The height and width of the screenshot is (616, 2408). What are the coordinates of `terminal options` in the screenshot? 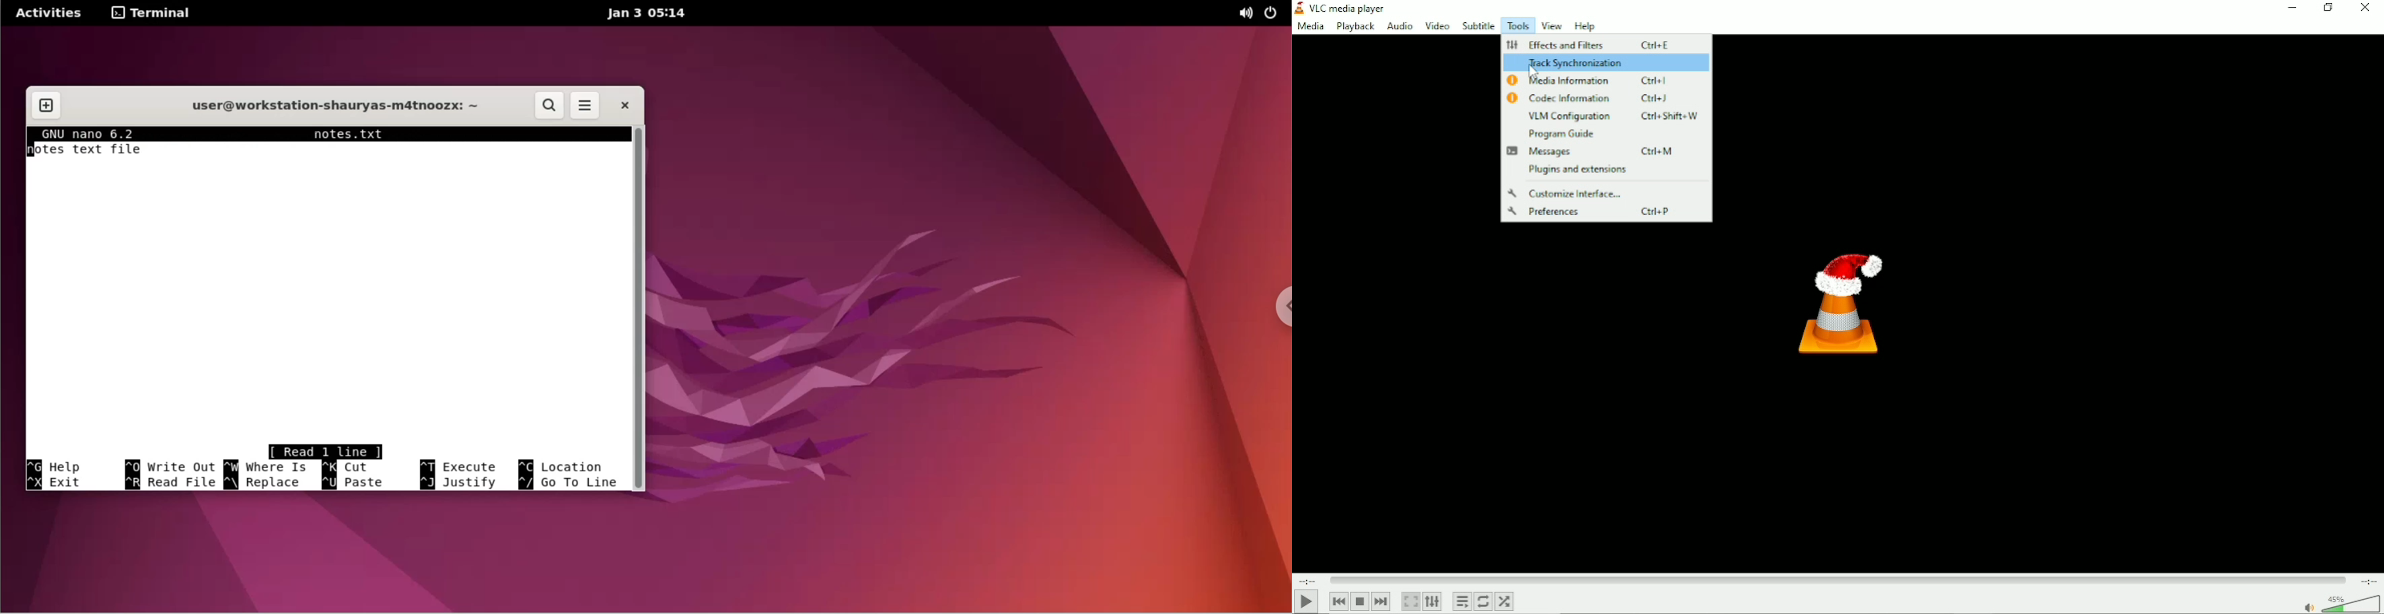 It's located at (152, 13).